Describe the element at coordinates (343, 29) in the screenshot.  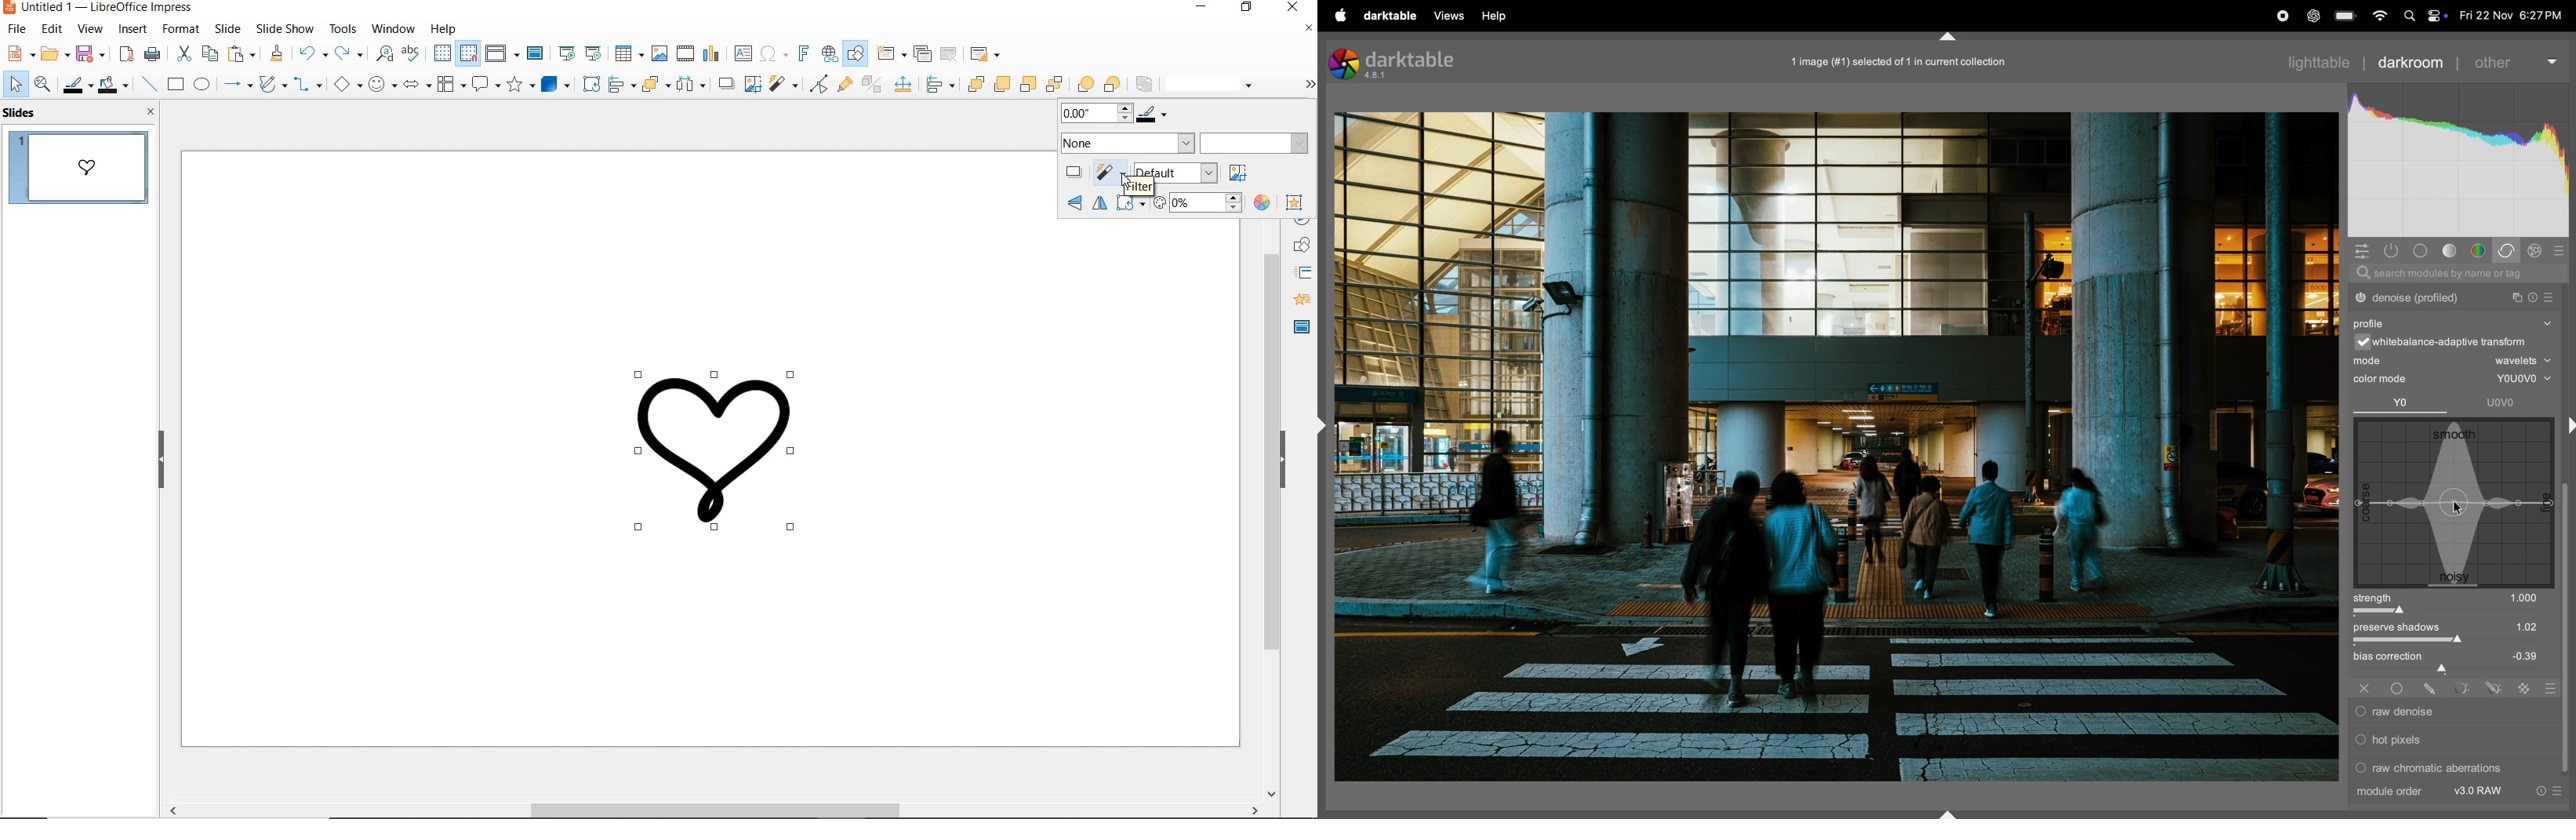
I see `tools` at that location.